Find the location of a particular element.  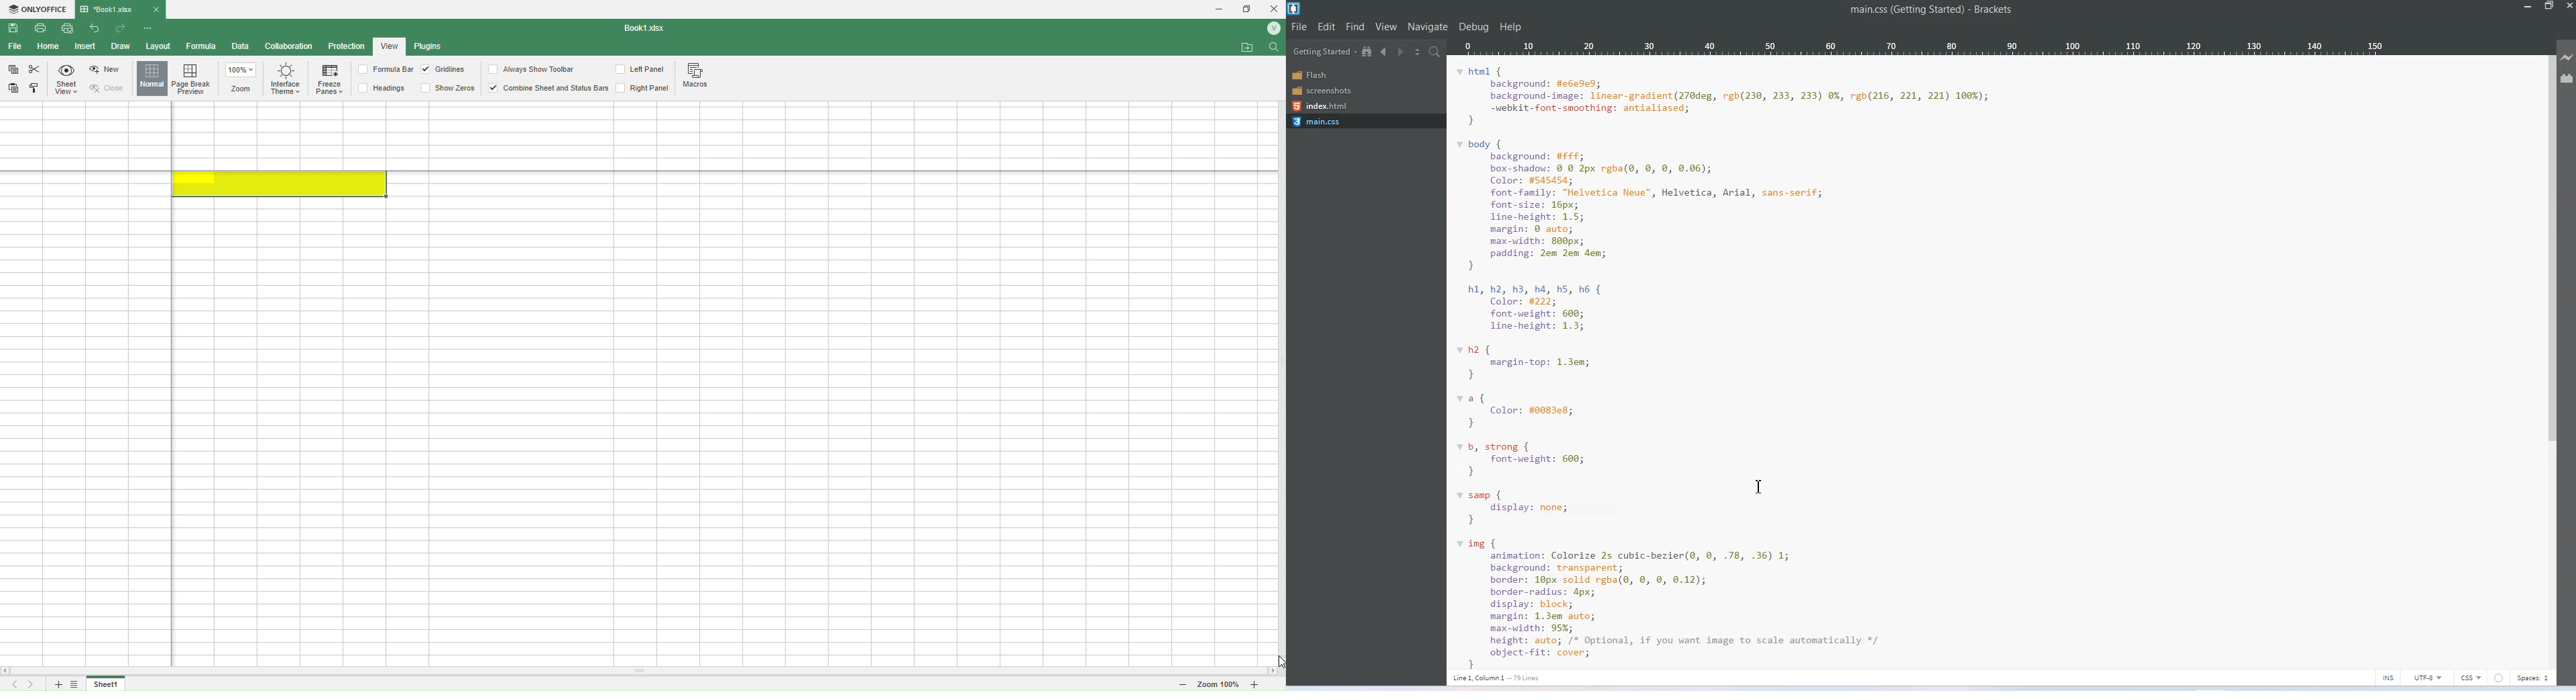

Save is located at coordinates (14, 28).